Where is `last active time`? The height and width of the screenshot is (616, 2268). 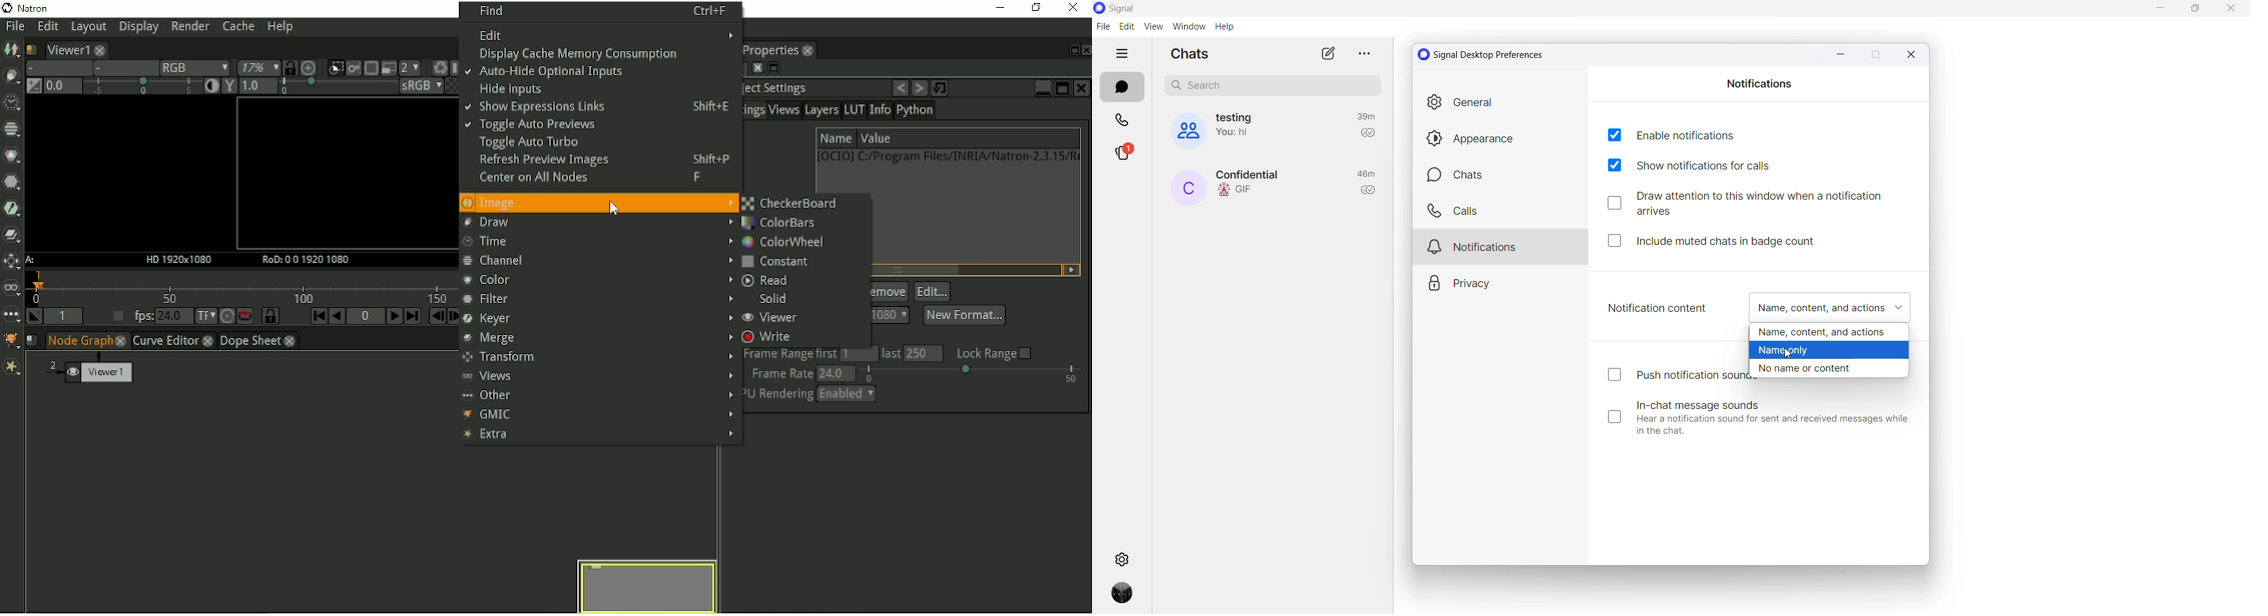
last active time is located at coordinates (1364, 116).